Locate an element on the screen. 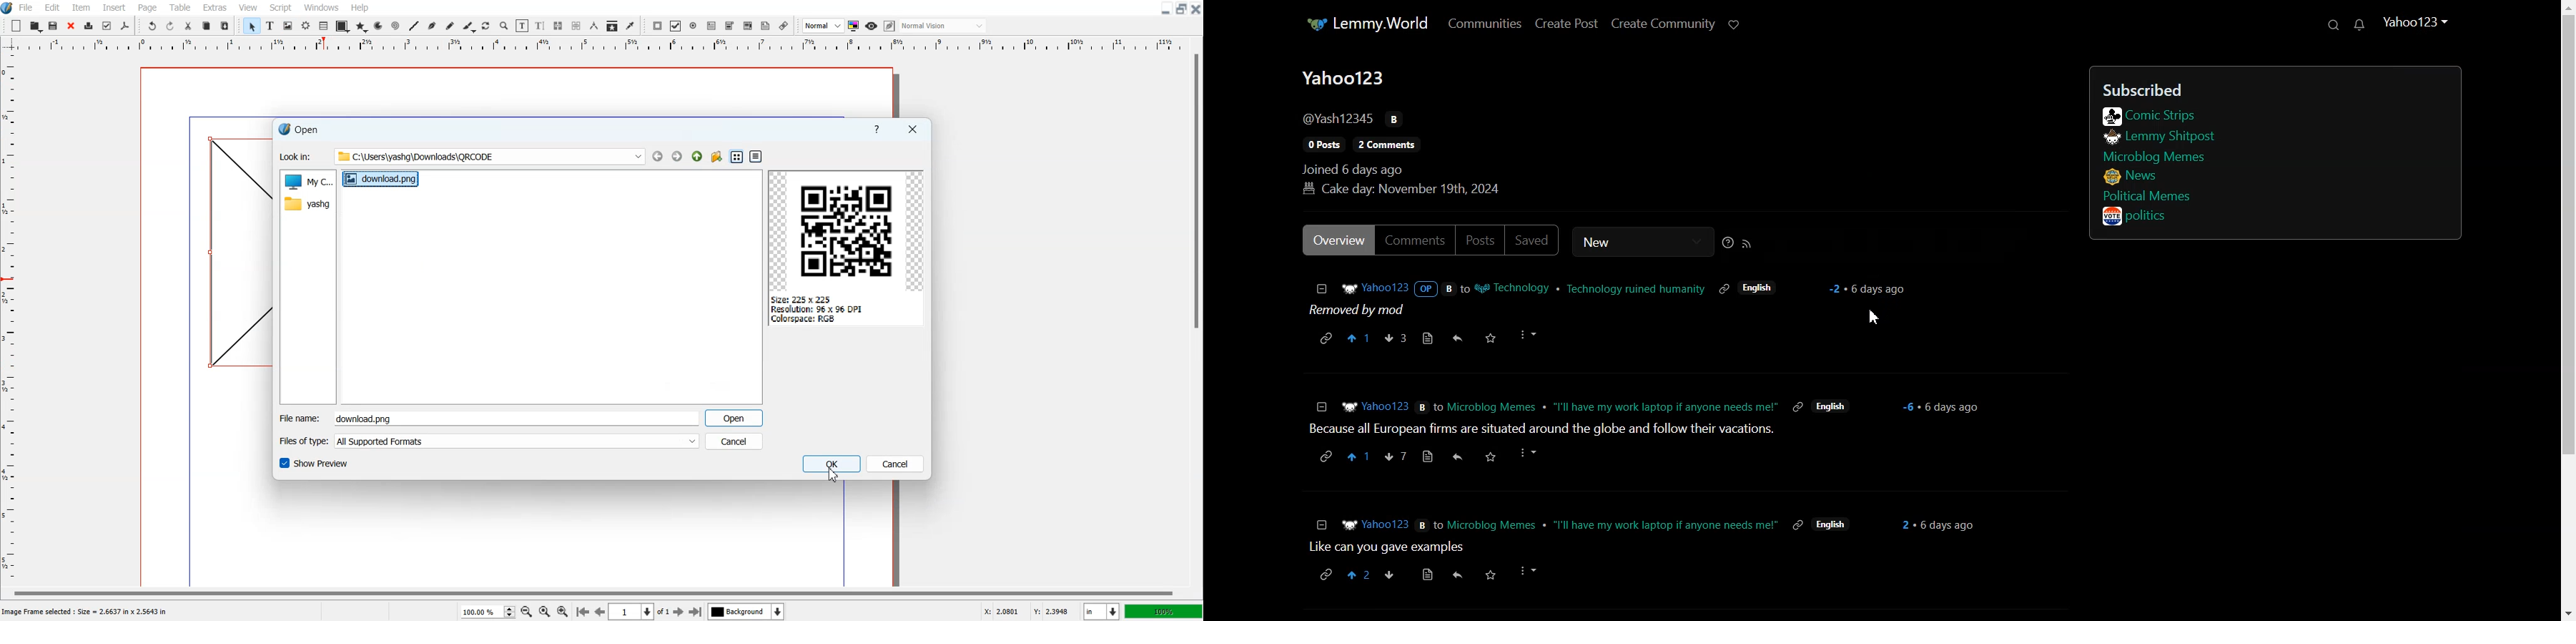  Select the current layer is located at coordinates (746, 611).